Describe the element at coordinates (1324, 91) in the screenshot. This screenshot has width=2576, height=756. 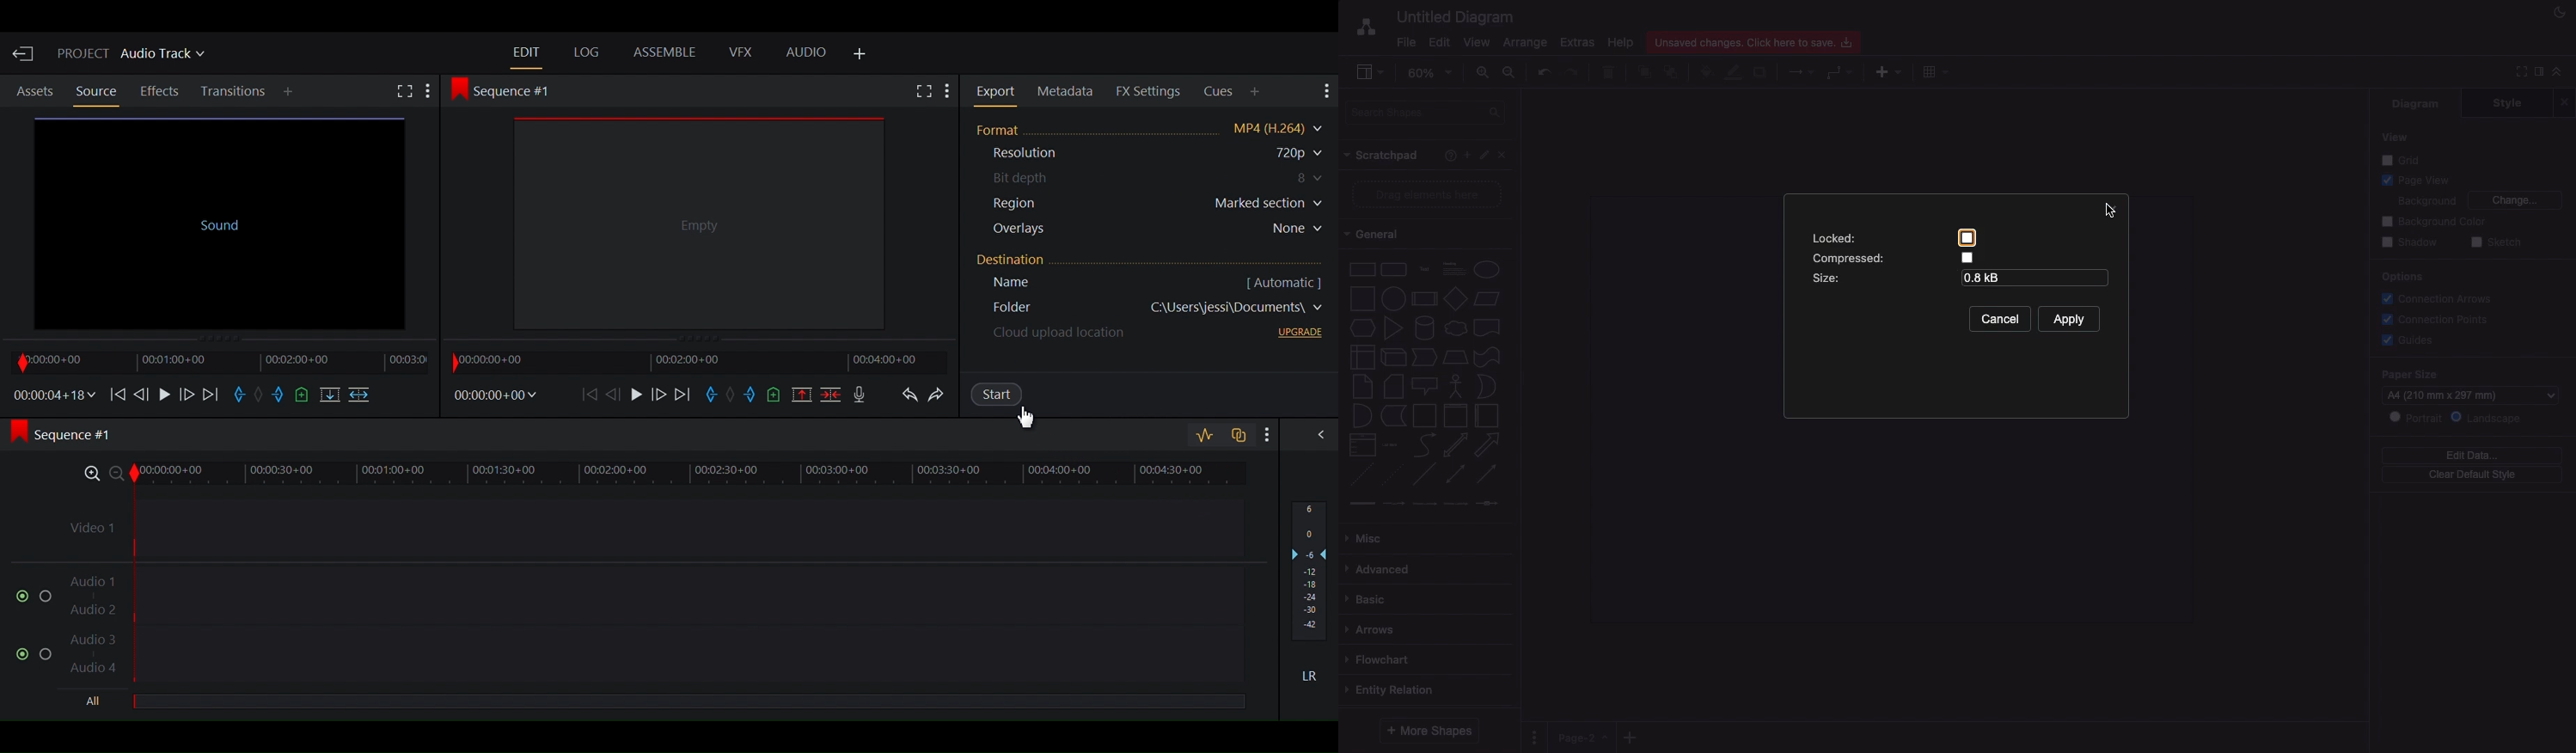
I see `Show settings menu` at that location.